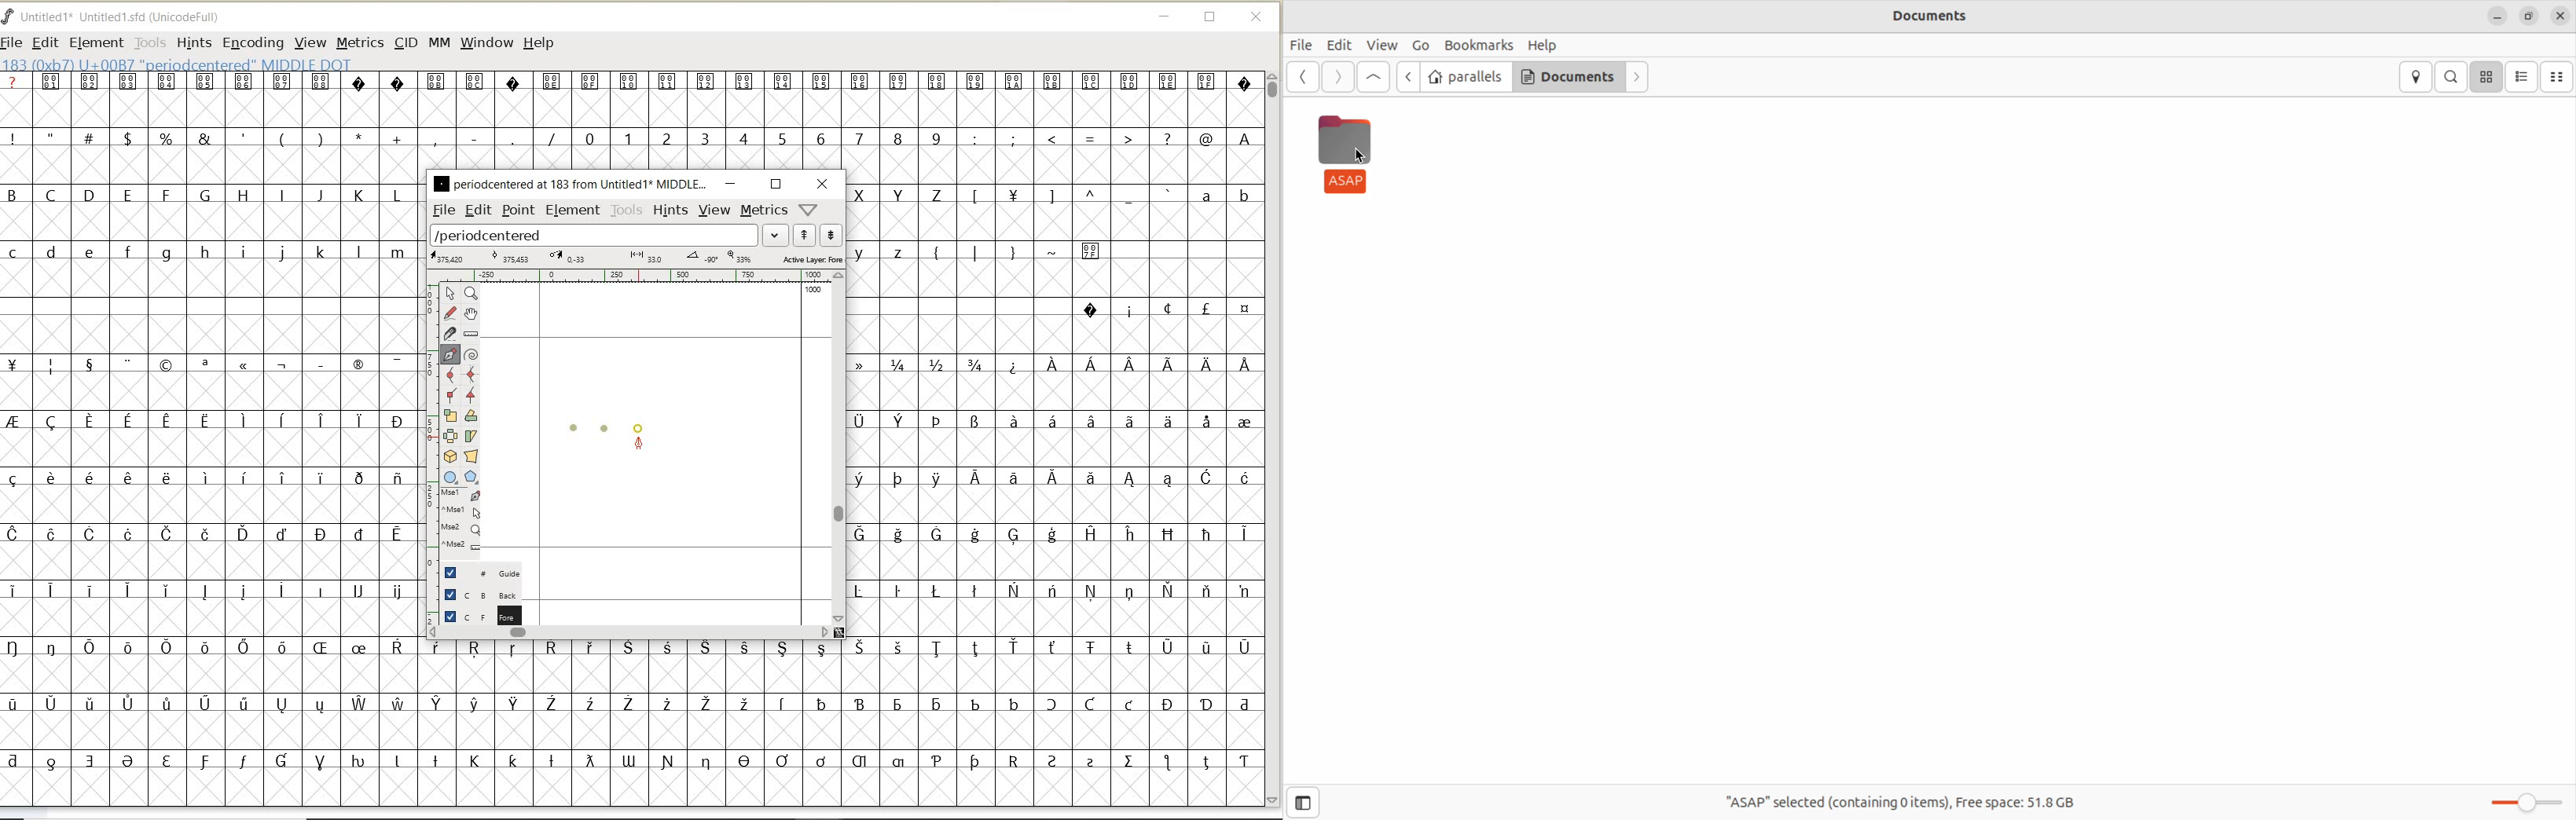 This screenshot has width=2576, height=840. Describe the element at coordinates (428, 414) in the screenshot. I see `scale` at that location.